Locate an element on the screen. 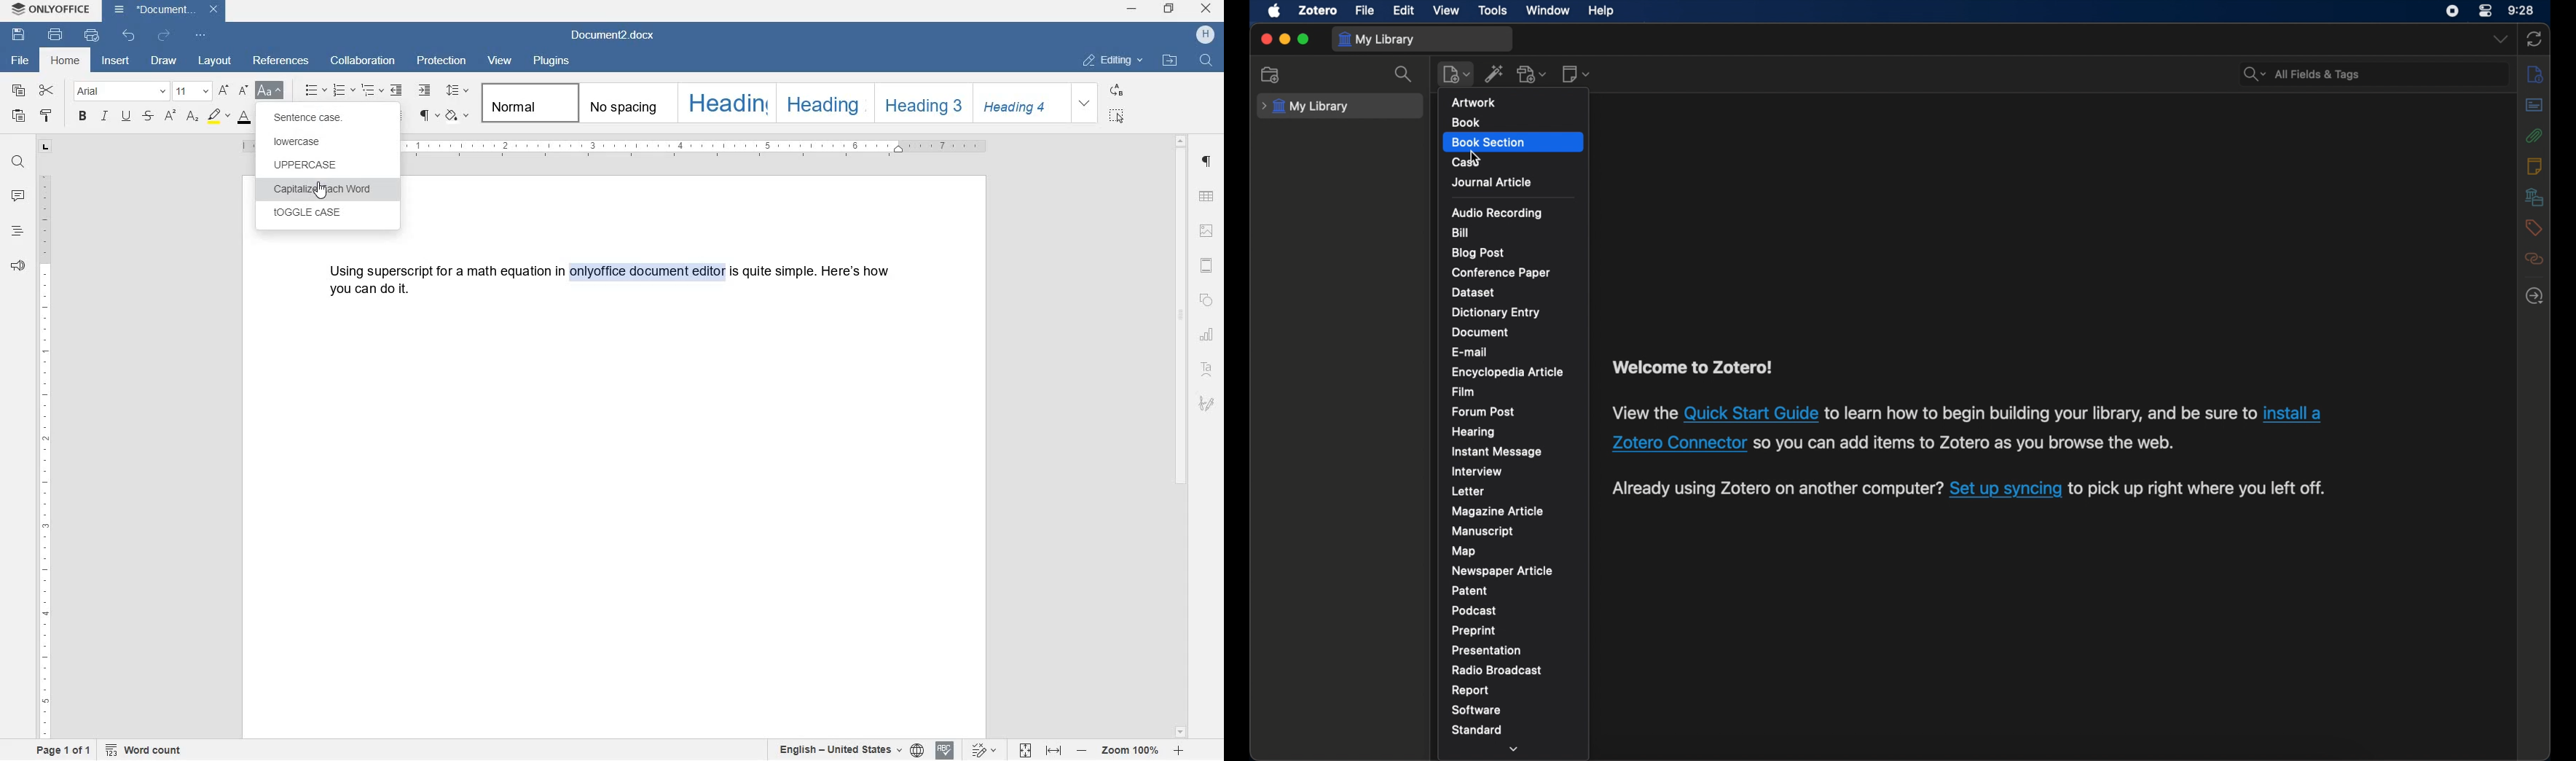 The image size is (2576, 784). table is located at coordinates (1207, 197).